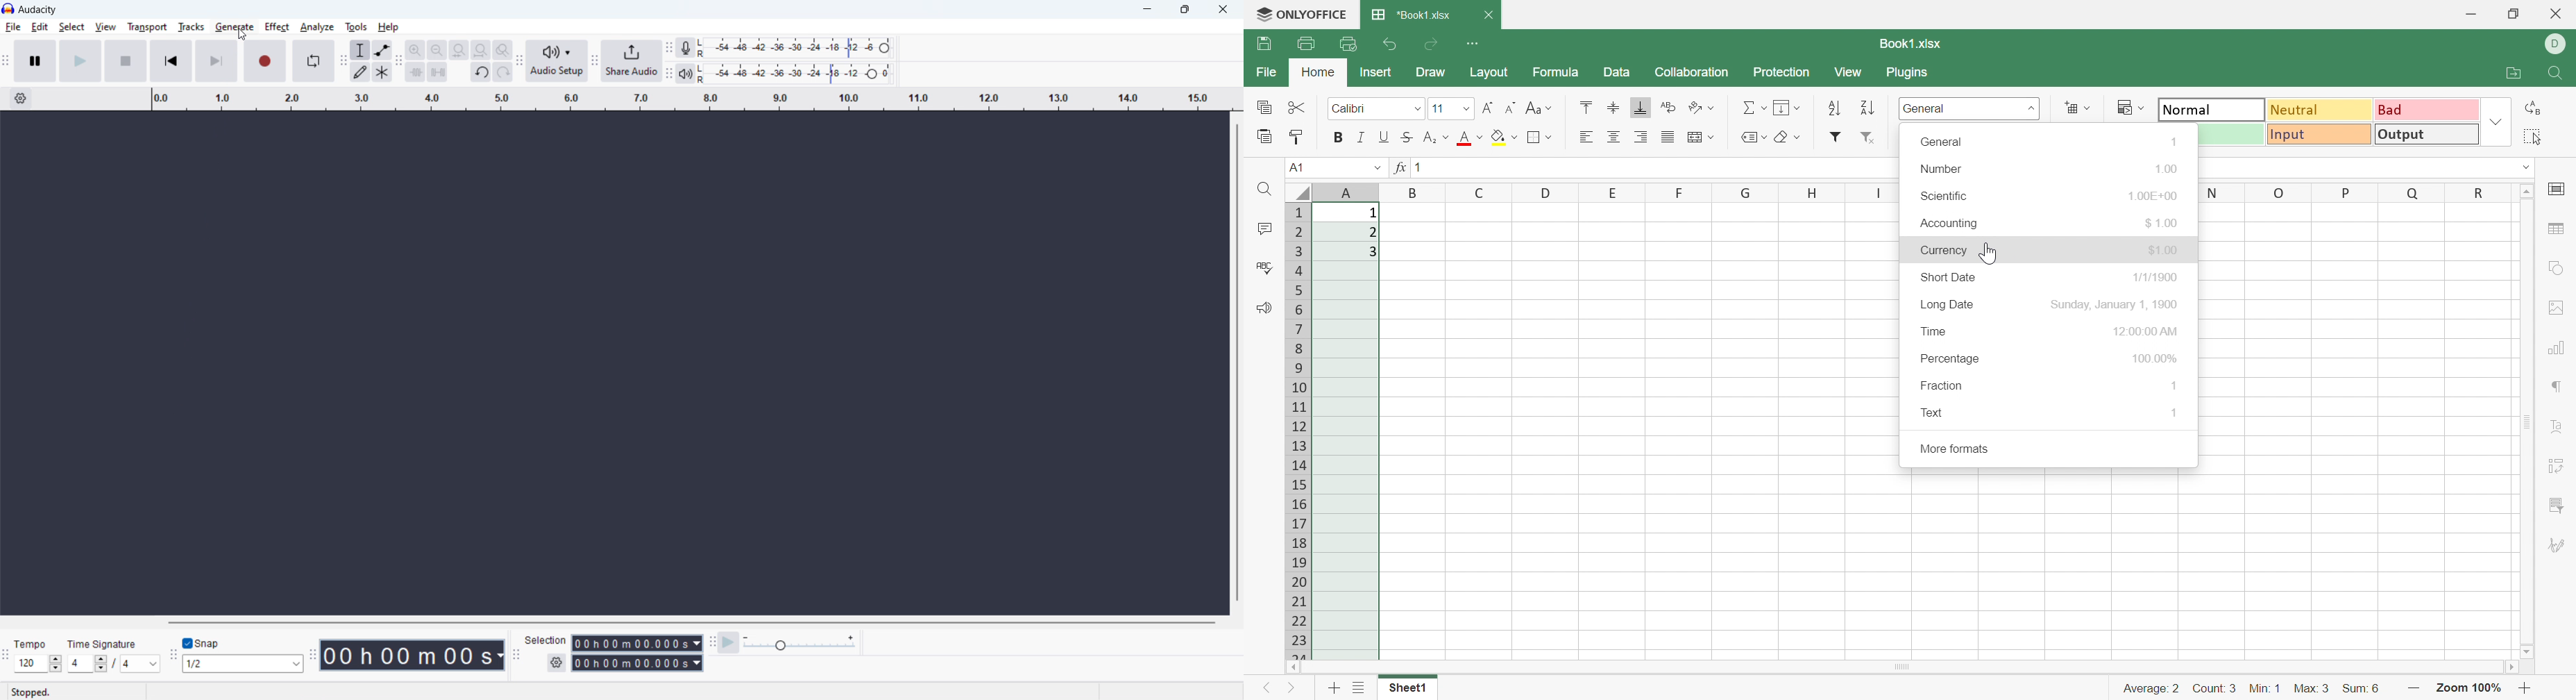 This screenshot has height=700, width=2576. I want to click on tracks, so click(190, 27).